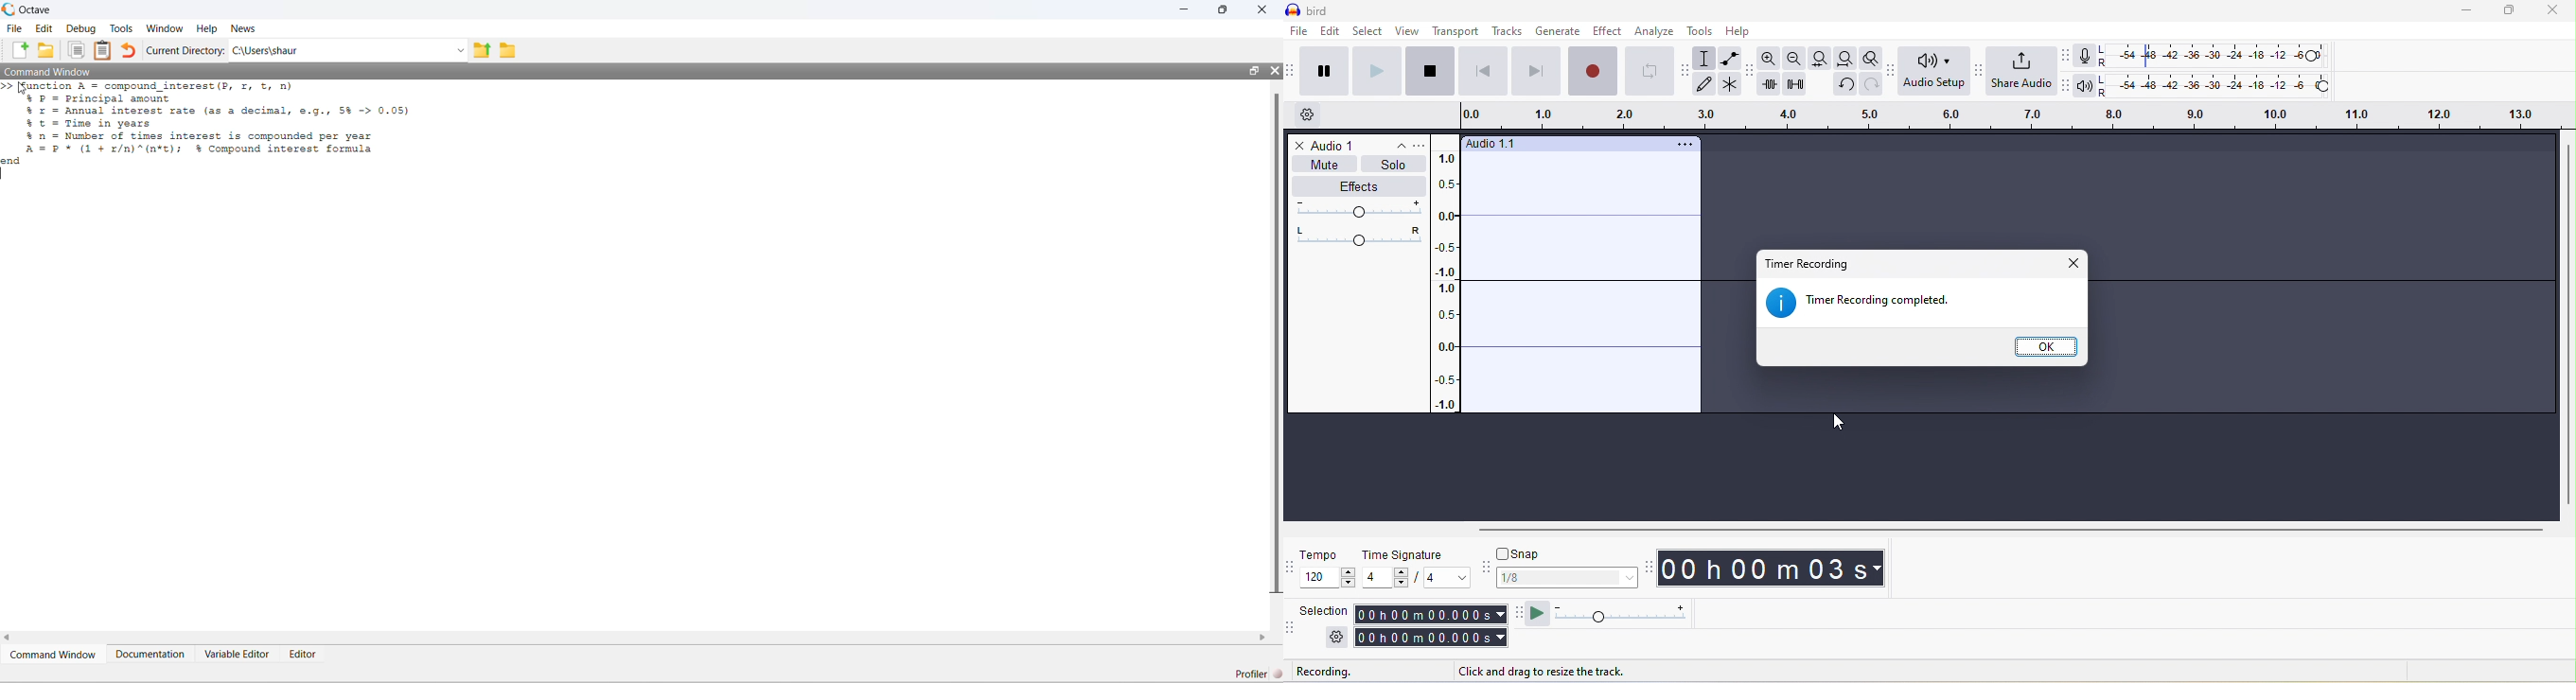 The width and height of the screenshot is (2576, 700). I want to click on Undo, so click(127, 50).